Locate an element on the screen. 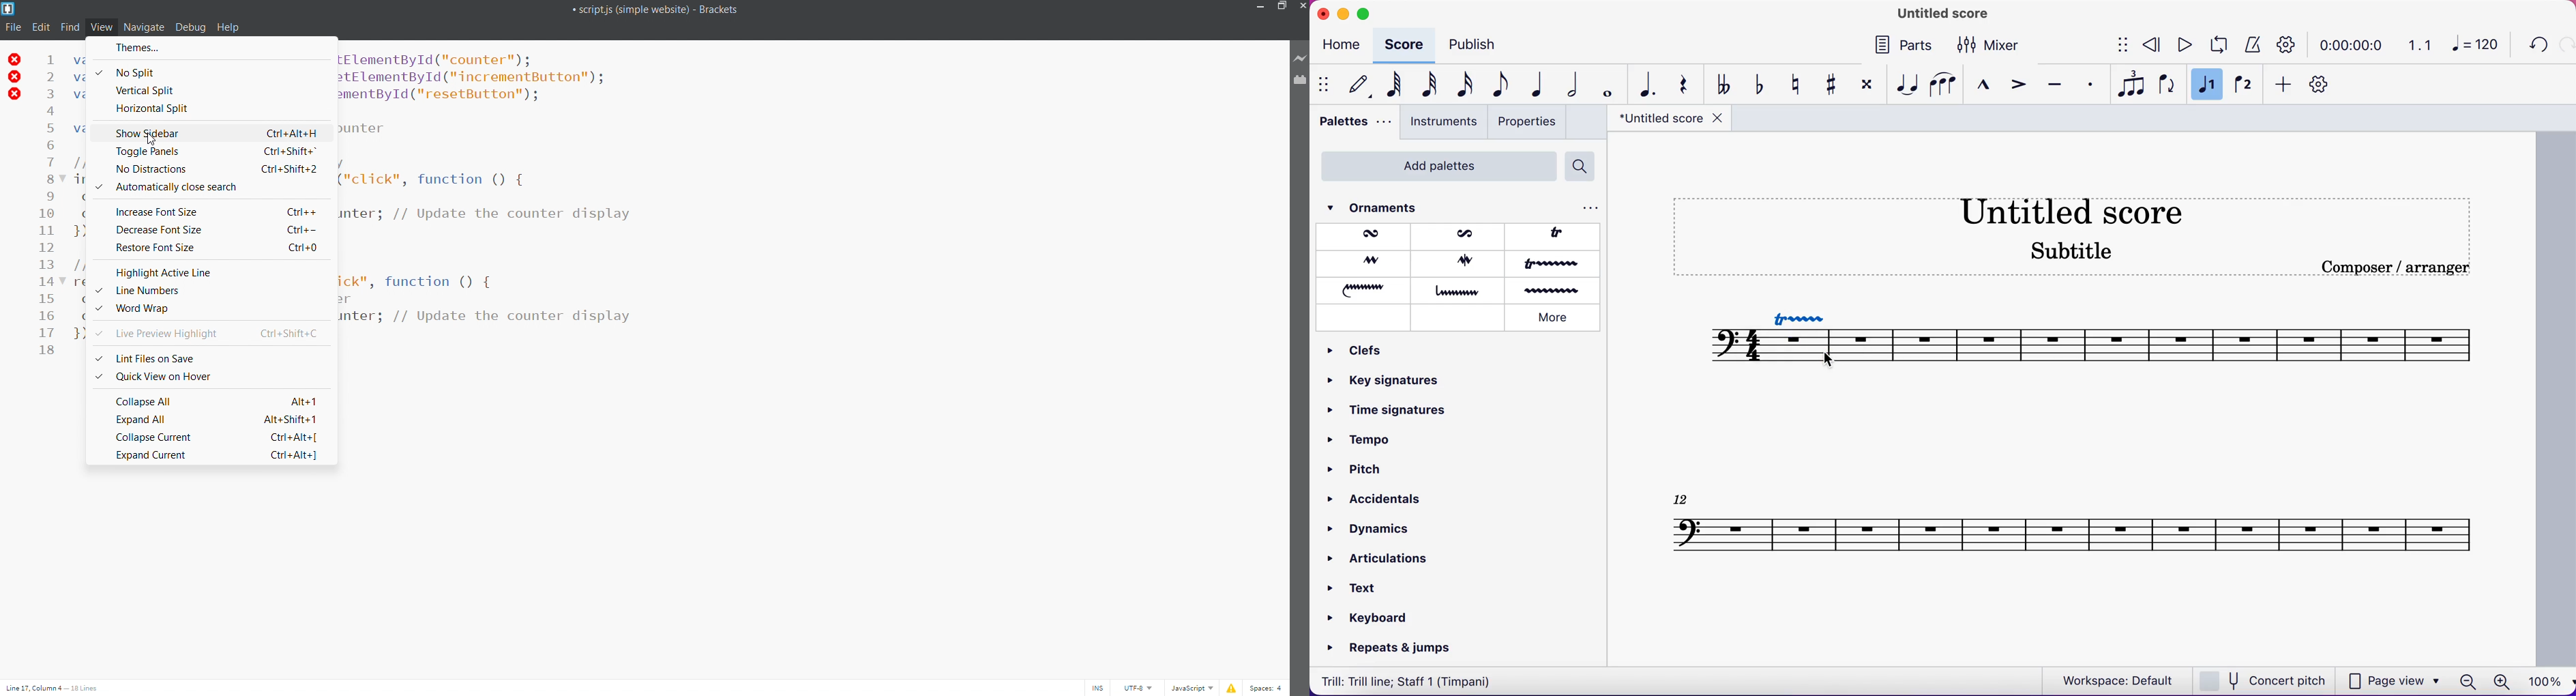 The height and width of the screenshot is (700, 2576). collapse all is located at coordinates (207, 400).